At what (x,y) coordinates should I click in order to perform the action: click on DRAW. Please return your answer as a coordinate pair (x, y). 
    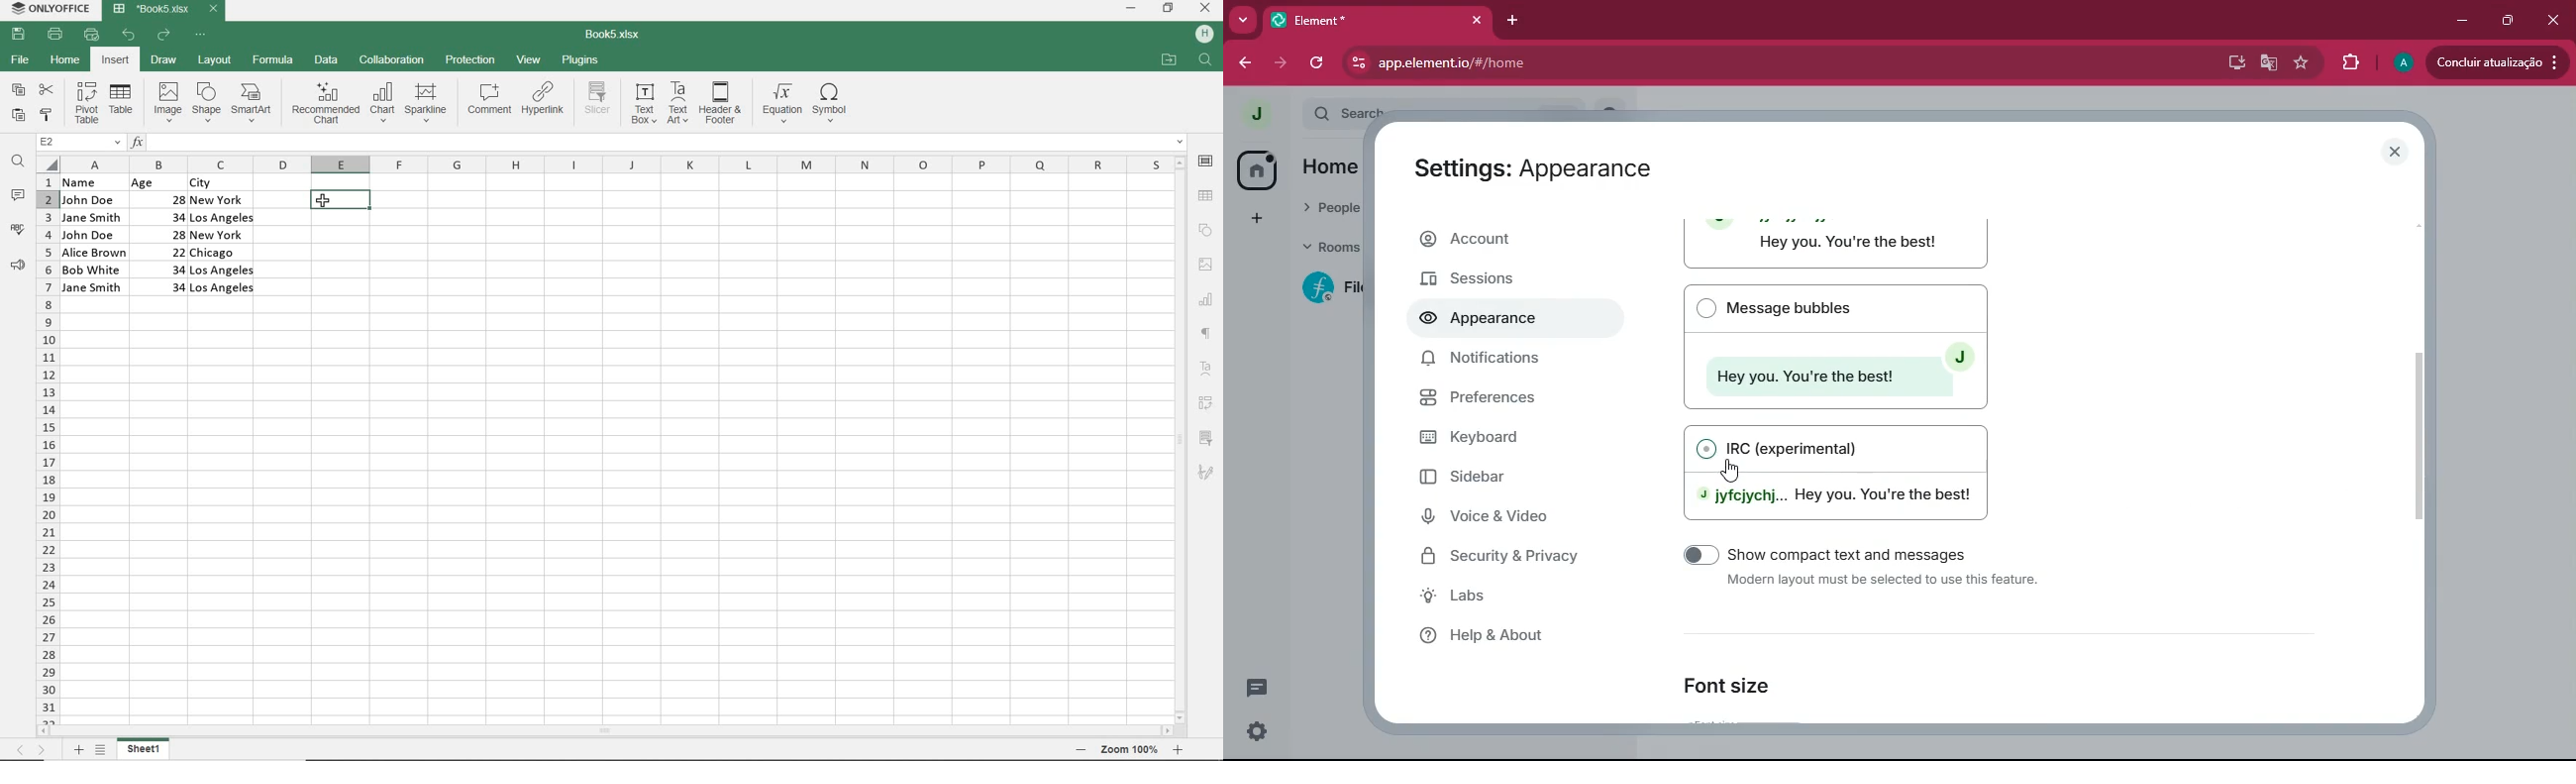
    Looking at the image, I should click on (163, 61).